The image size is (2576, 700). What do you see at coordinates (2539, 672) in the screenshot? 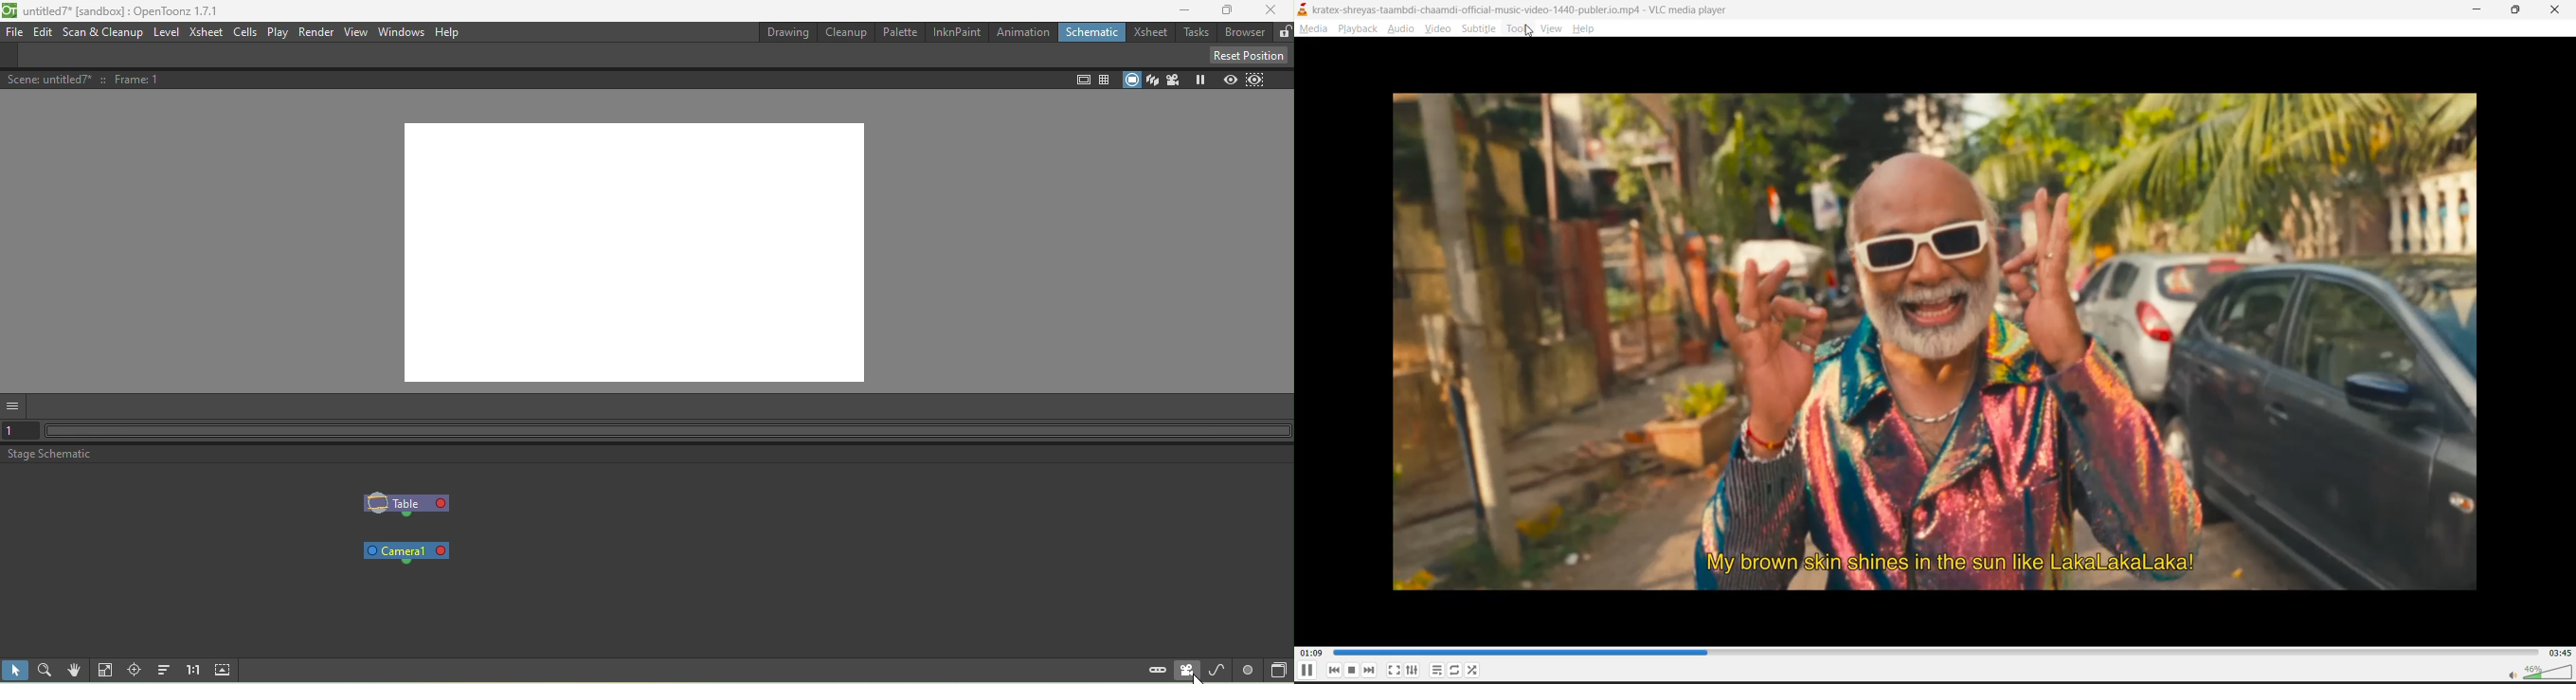
I see `volume` at bounding box center [2539, 672].